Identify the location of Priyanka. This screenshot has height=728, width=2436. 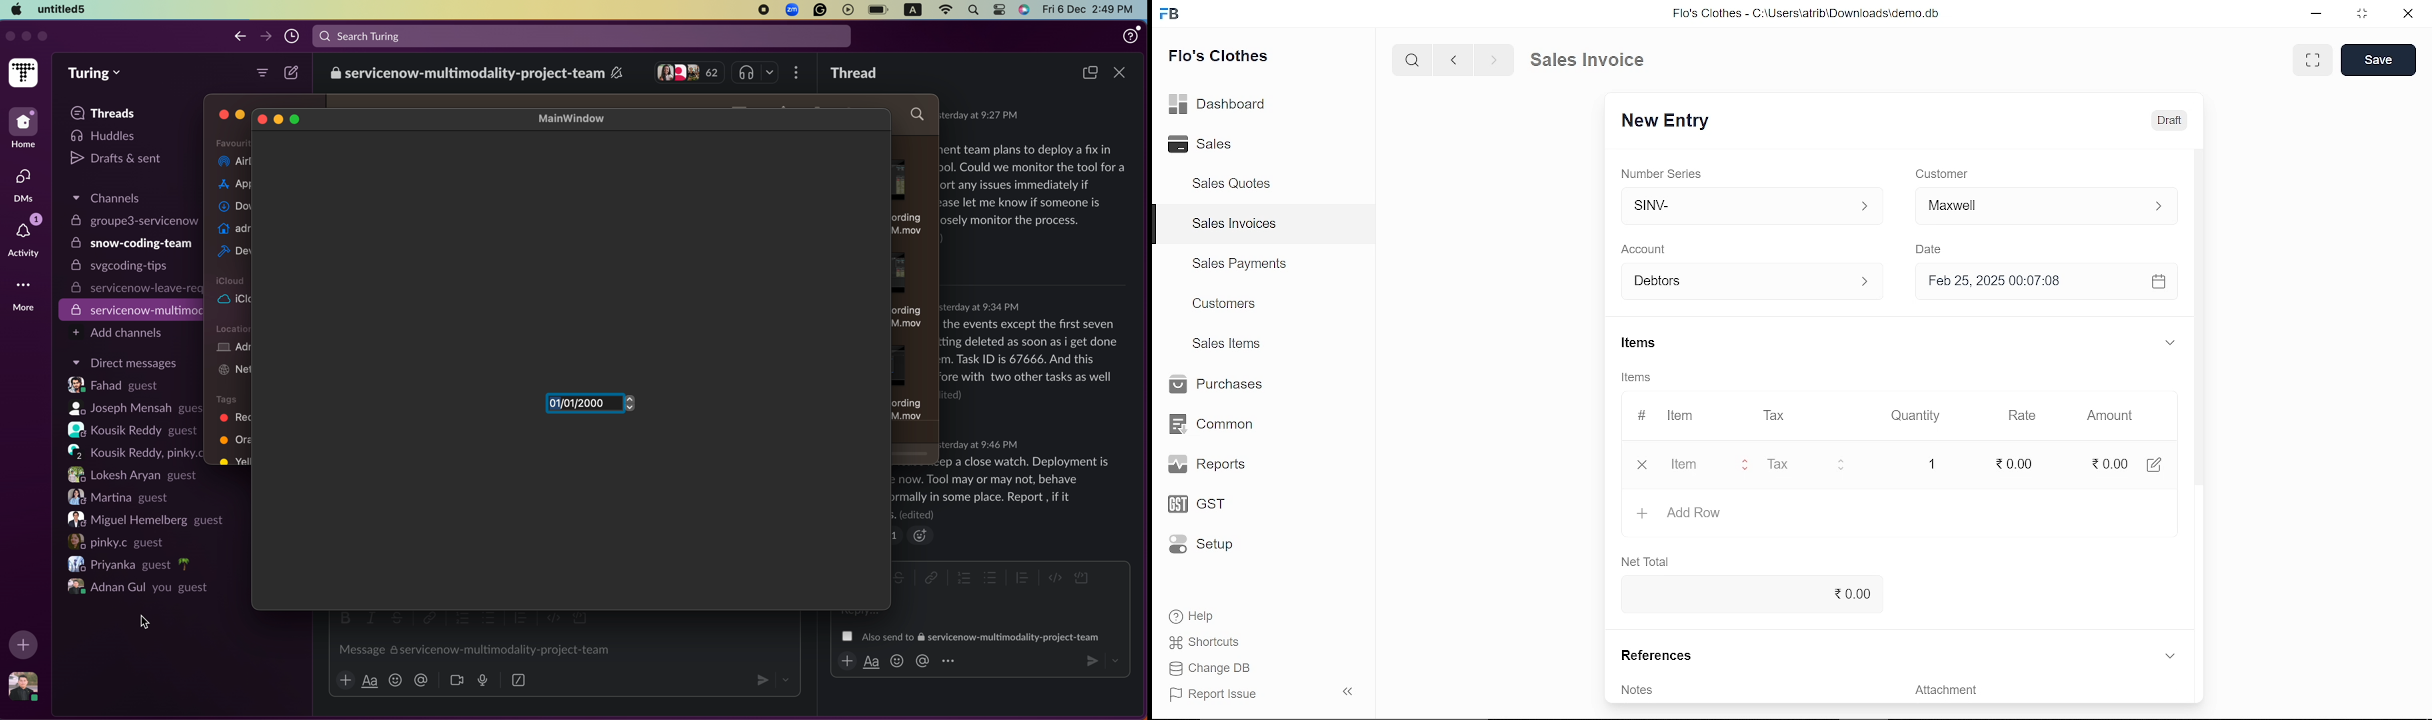
(130, 564).